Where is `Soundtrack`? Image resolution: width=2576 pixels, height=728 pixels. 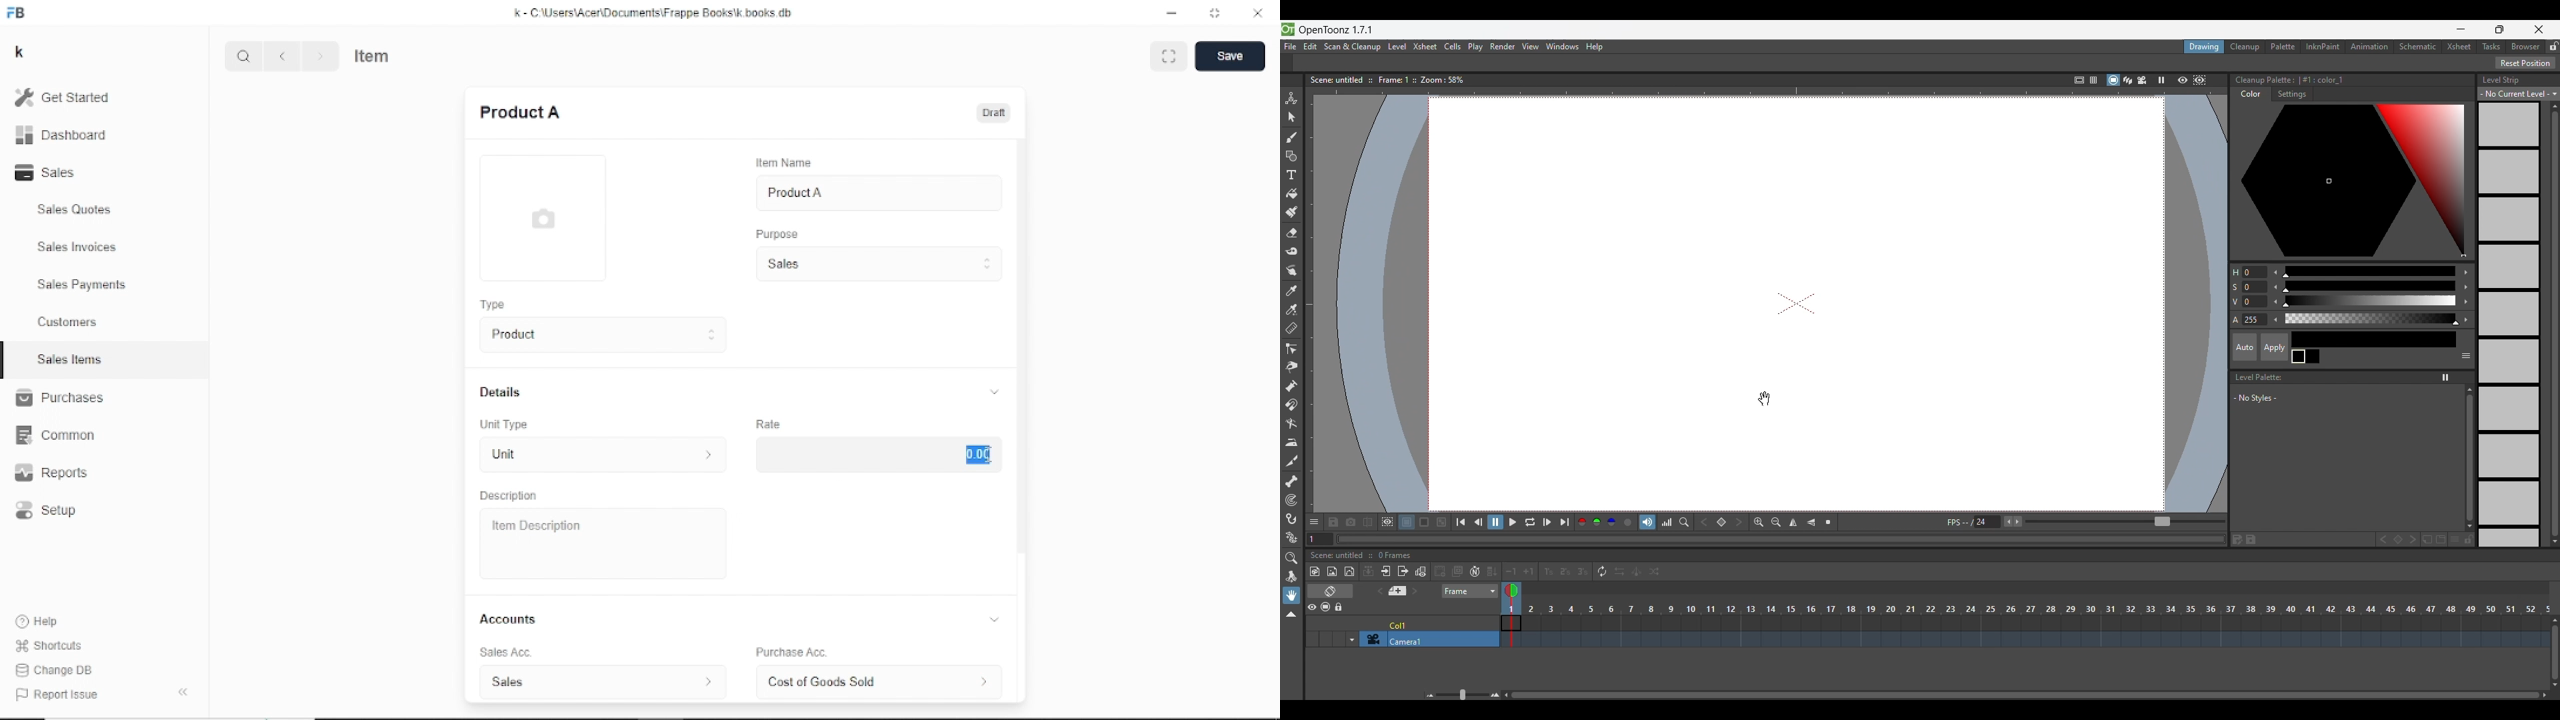 Soundtrack is located at coordinates (1647, 522).